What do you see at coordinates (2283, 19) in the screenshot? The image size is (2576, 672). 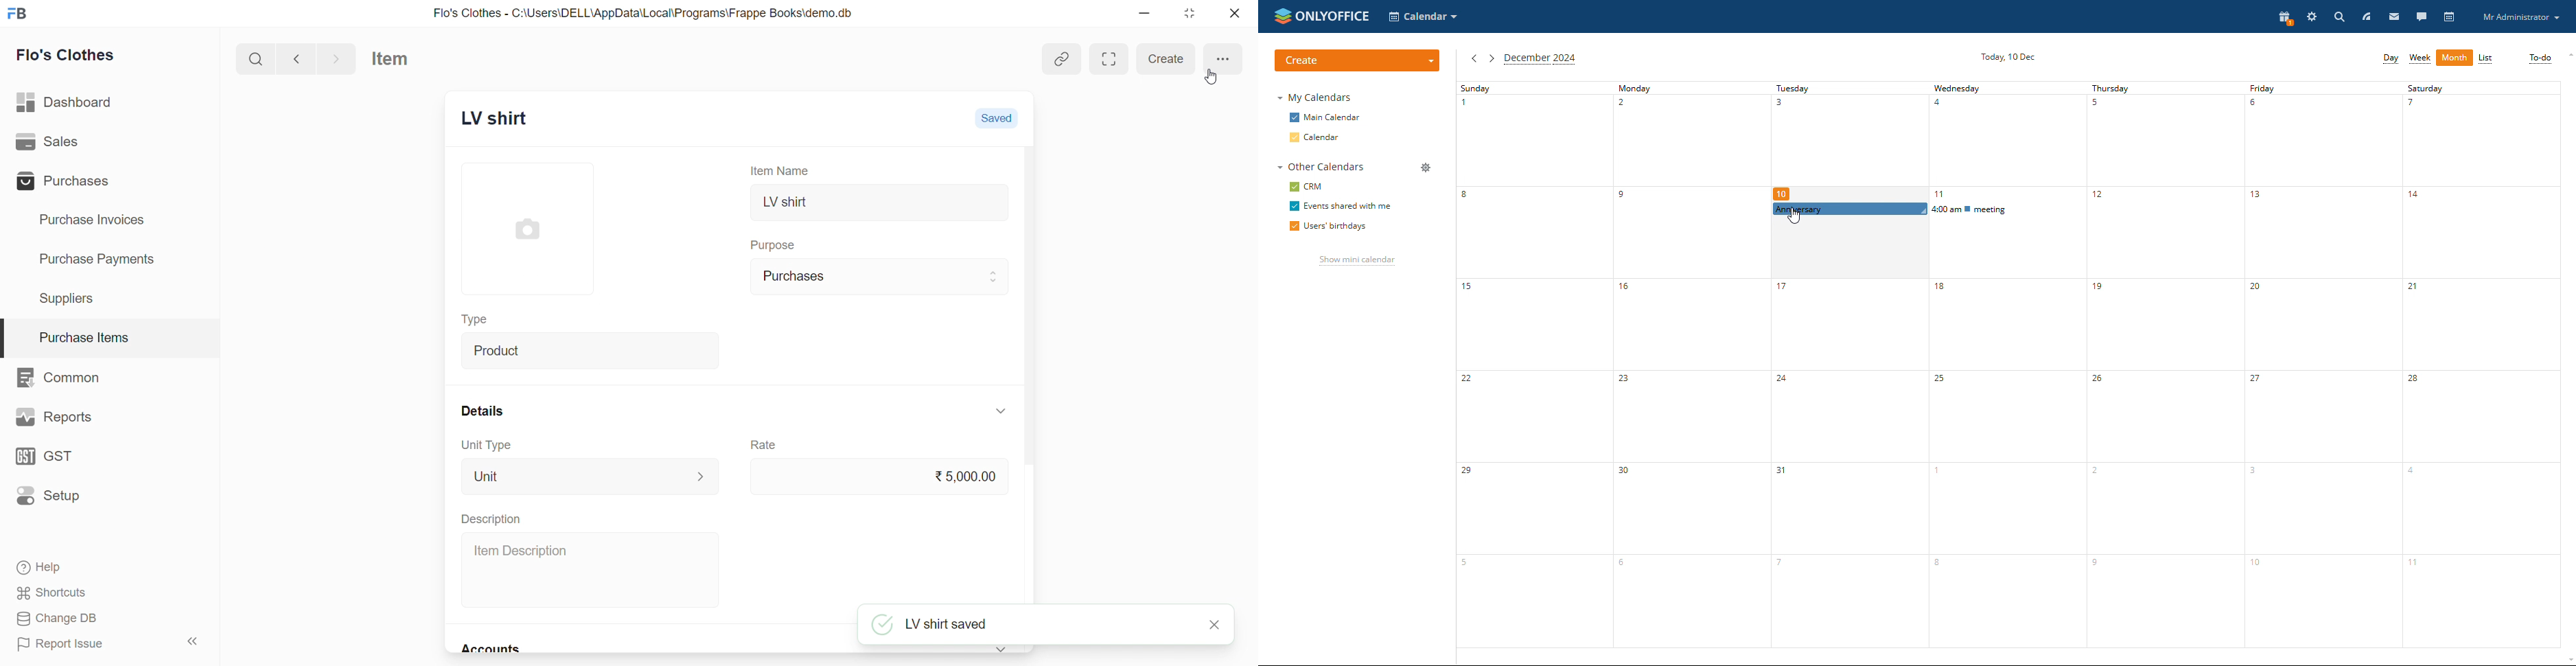 I see `present` at bounding box center [2283, 19].